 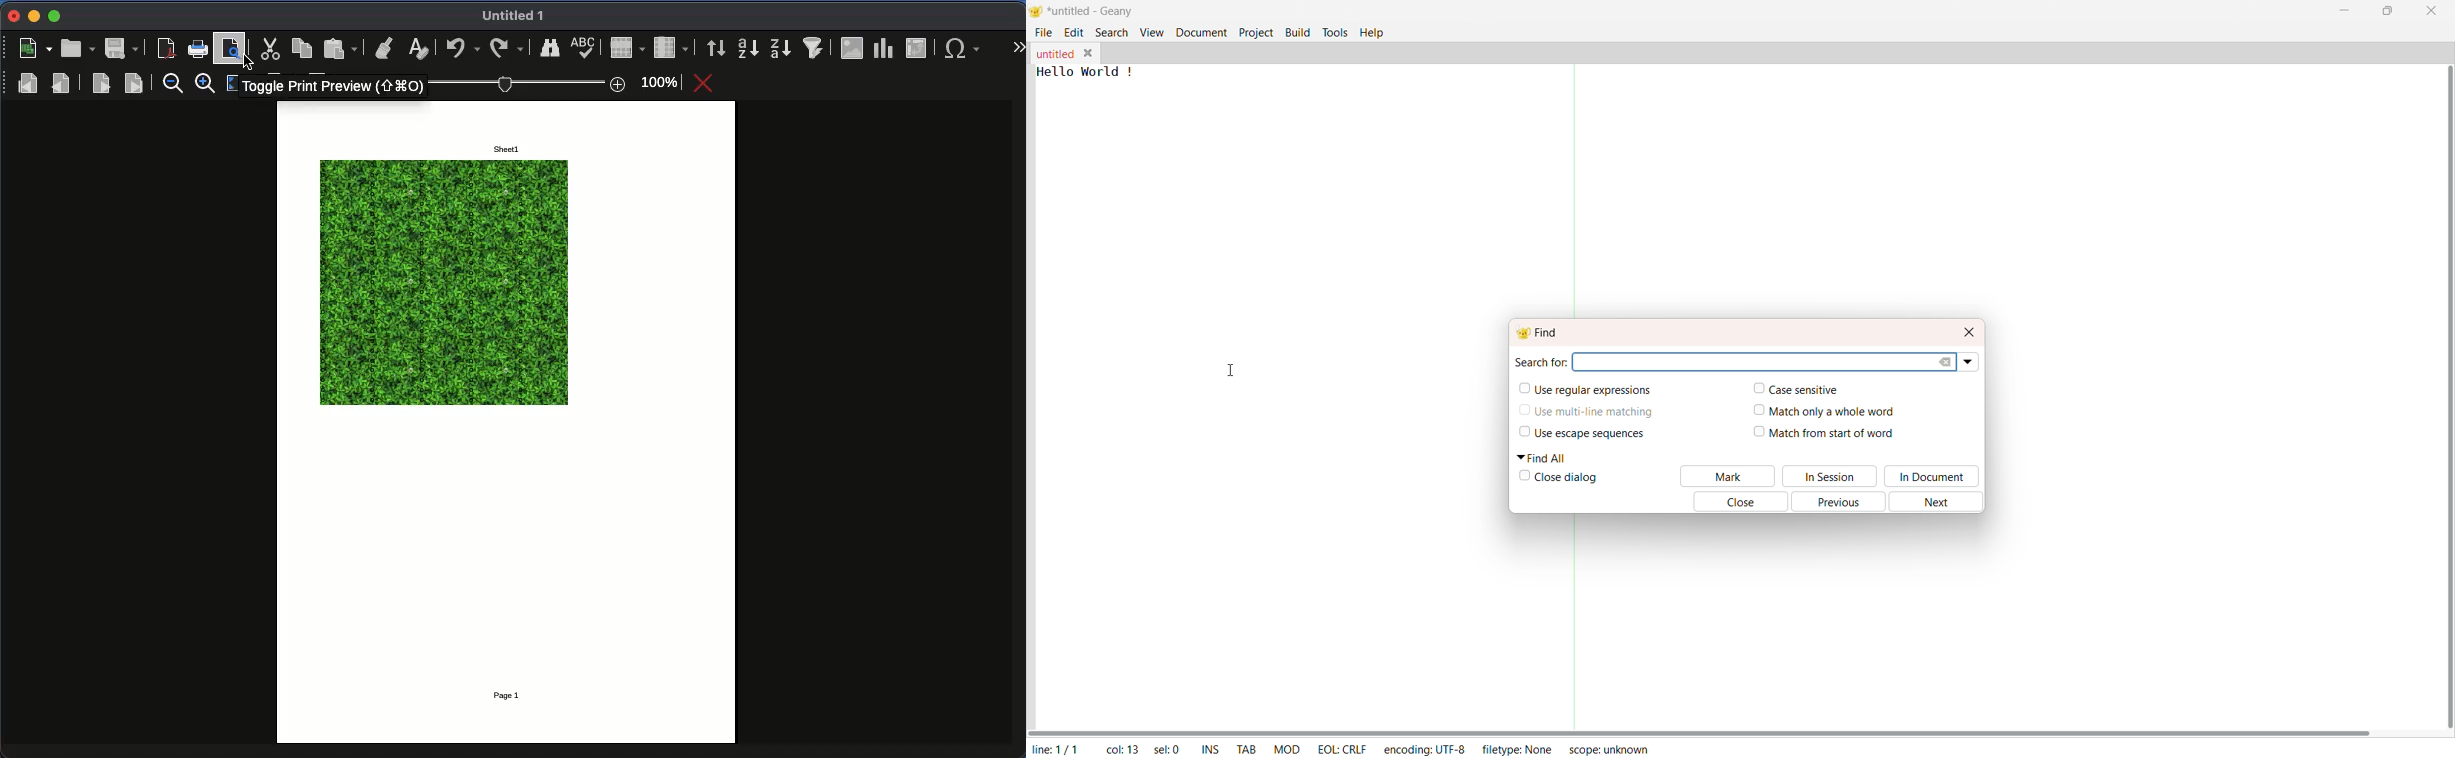 I want to click on next page, so click(x=101, y=83).